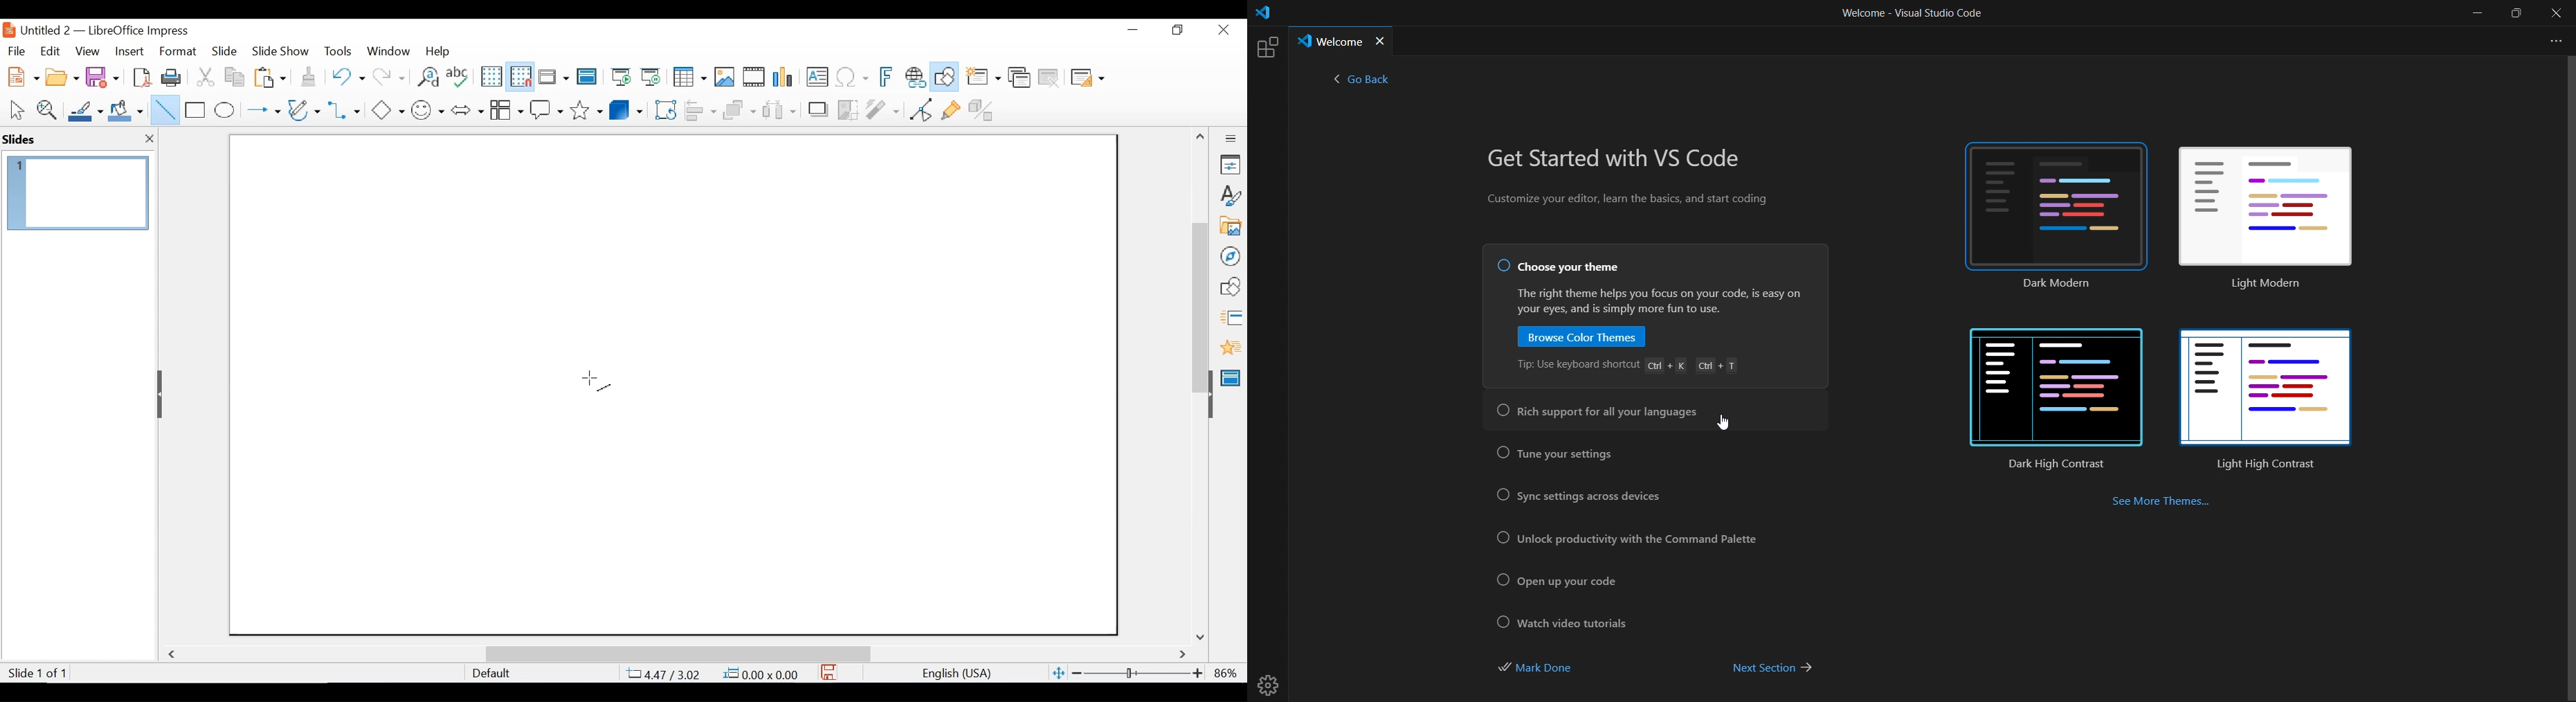 Image resolution: width=2576 pixels, height=728 pixels. Describe the element at coordinates (689, 77) in the screenshot. I see `Table` at that location.